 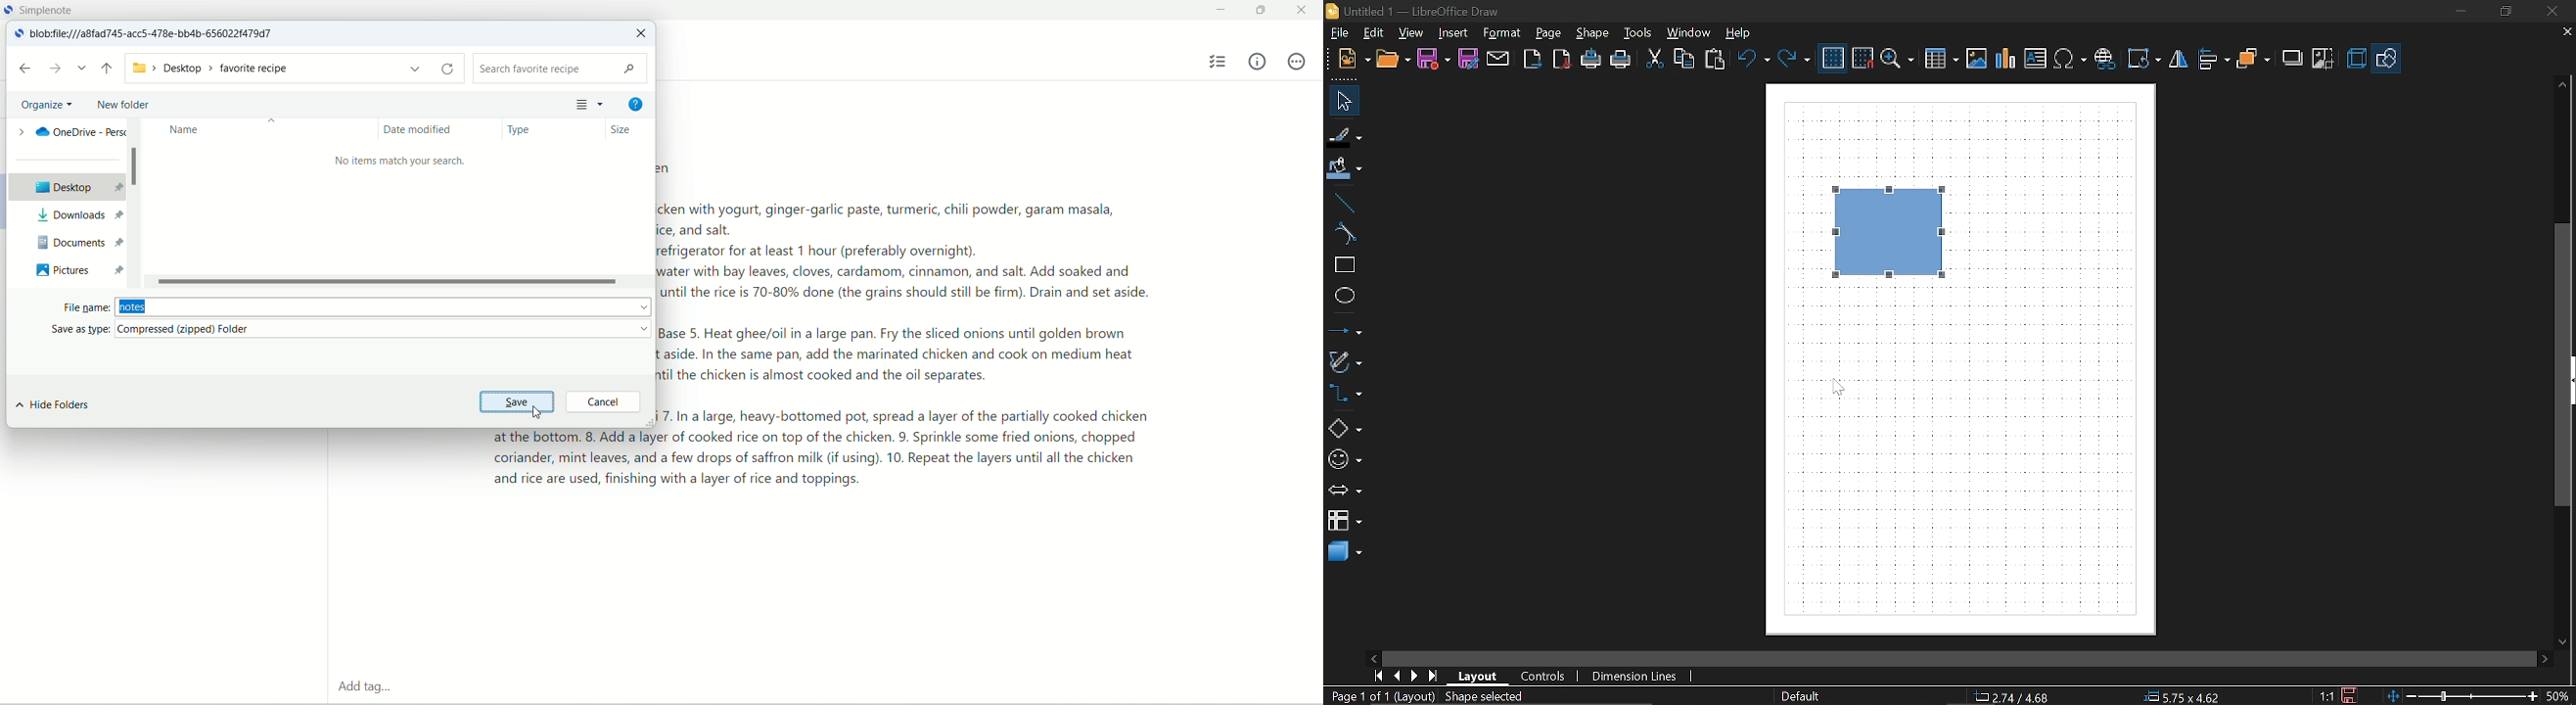 I want to click on Save, so click(x=2352, y=694).